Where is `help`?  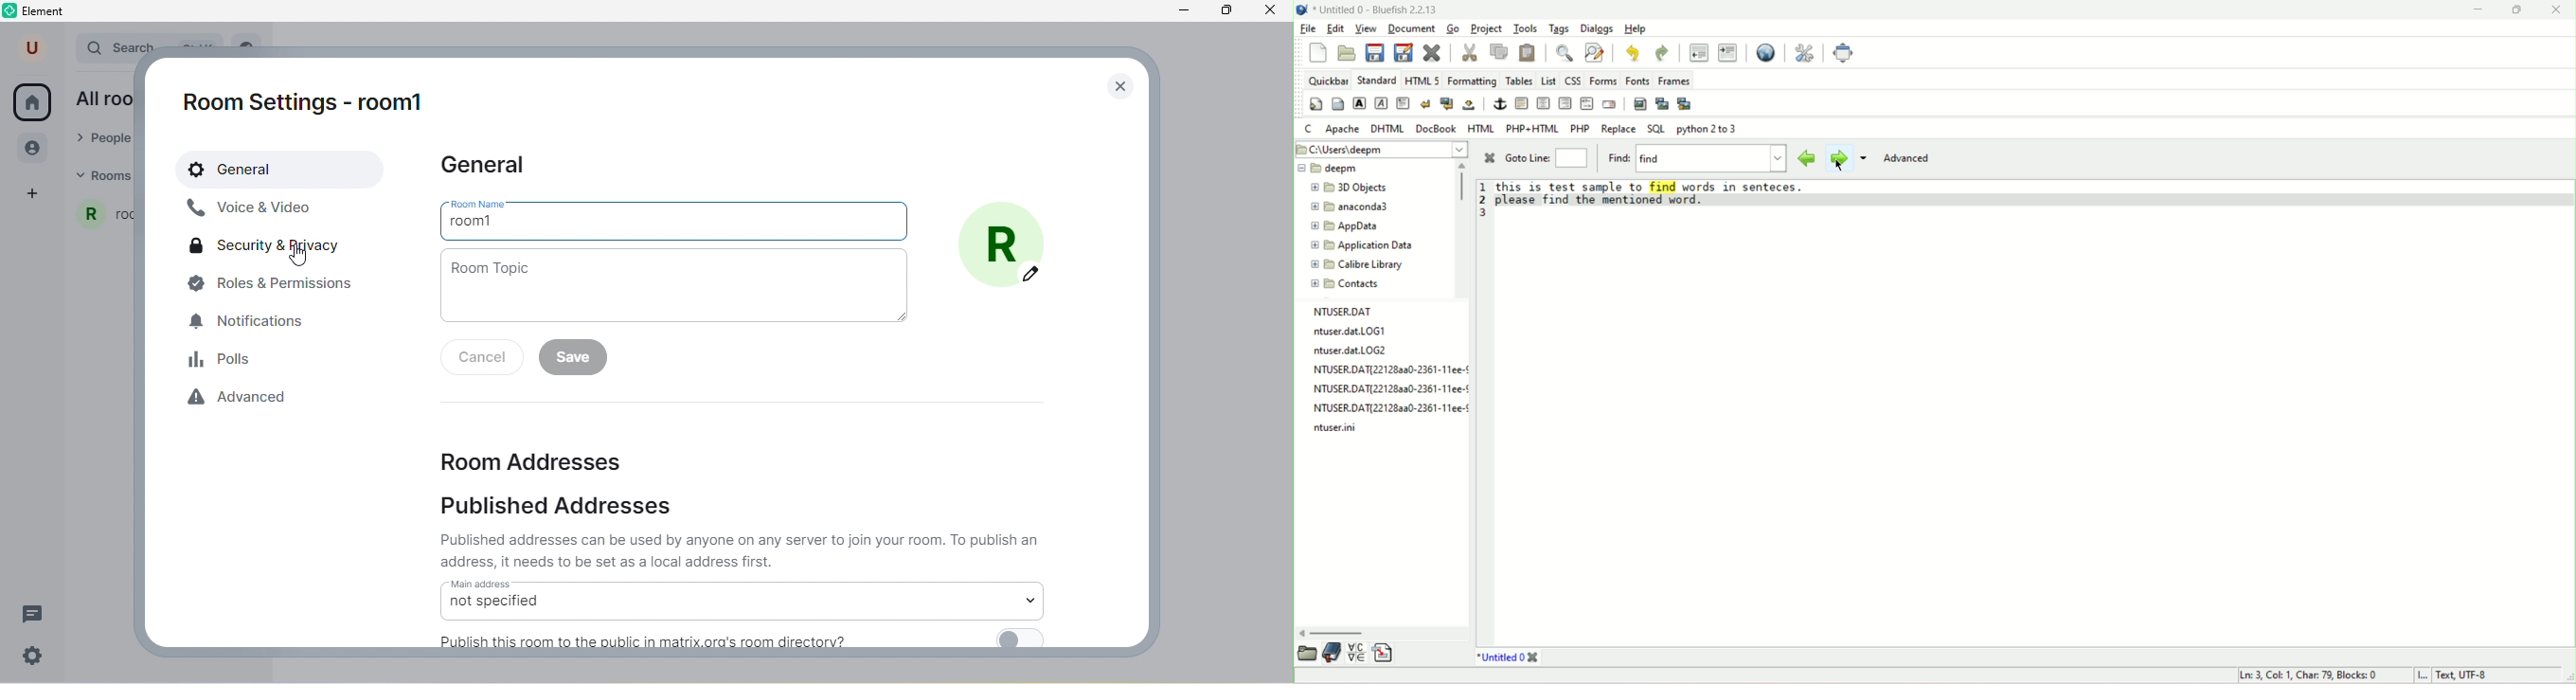
help is located at coordinates (1636, 29).